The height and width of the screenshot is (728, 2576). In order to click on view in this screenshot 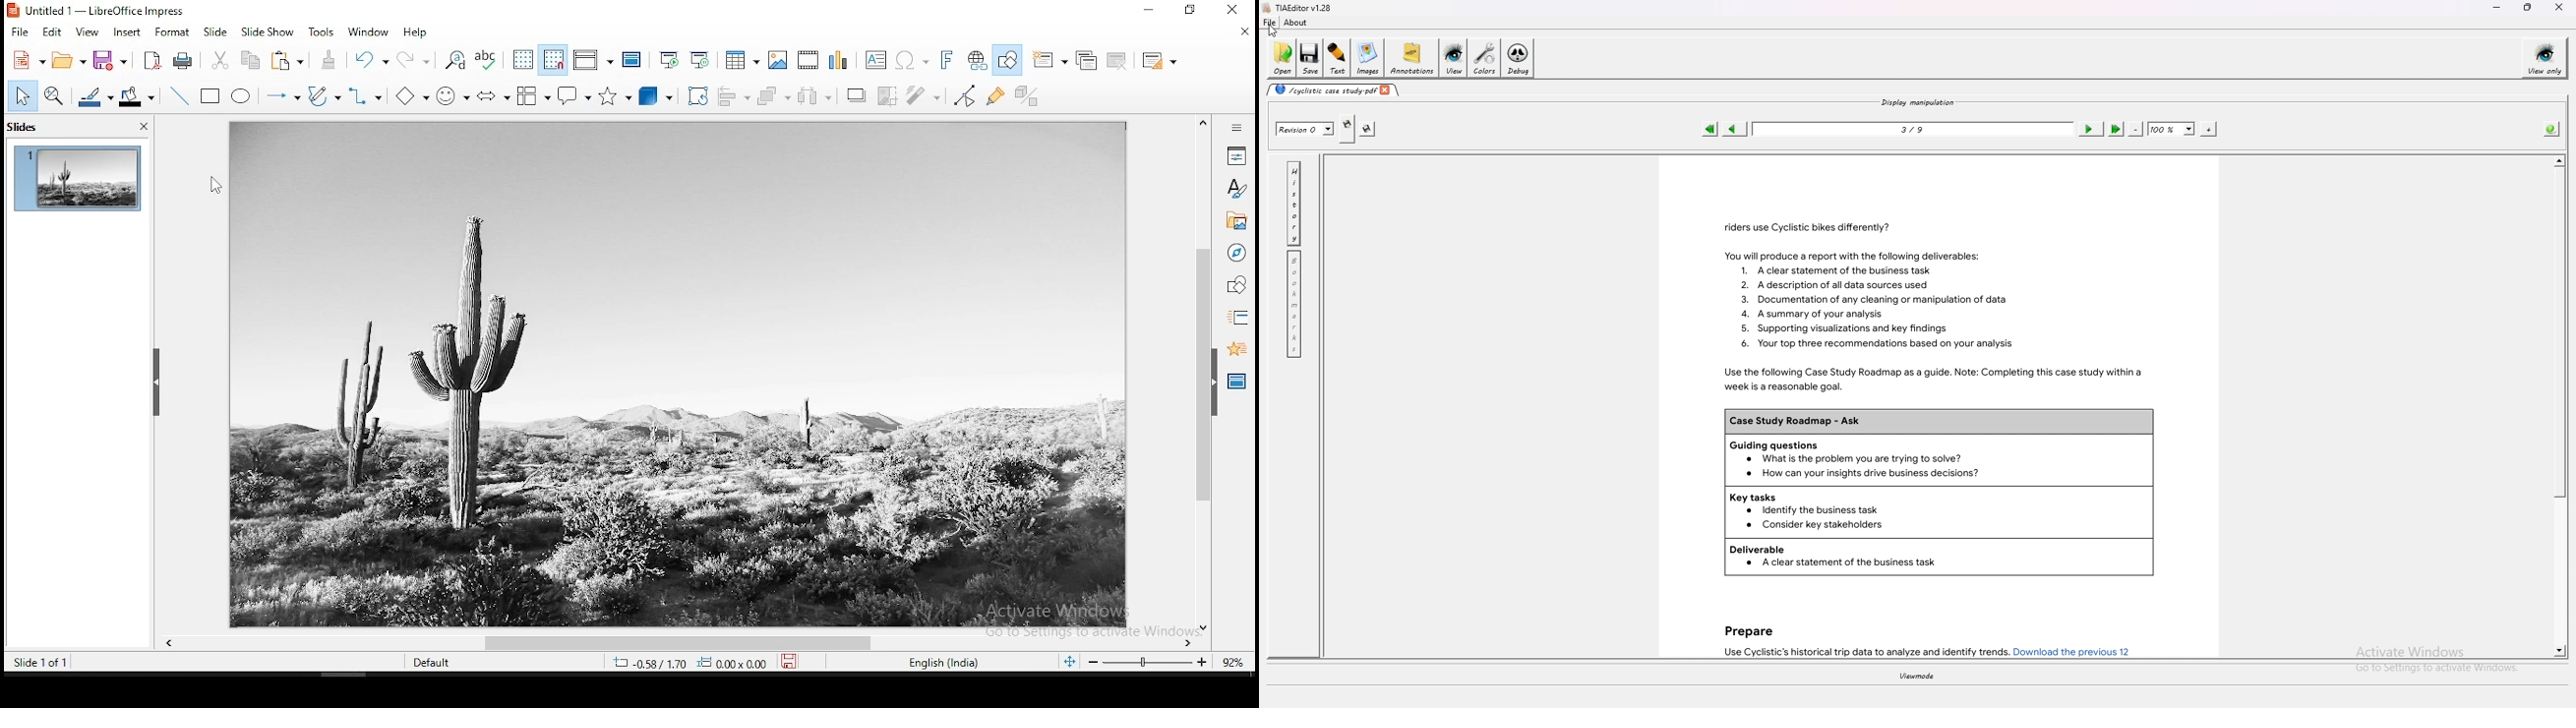, I will do `click(90, 30)`.